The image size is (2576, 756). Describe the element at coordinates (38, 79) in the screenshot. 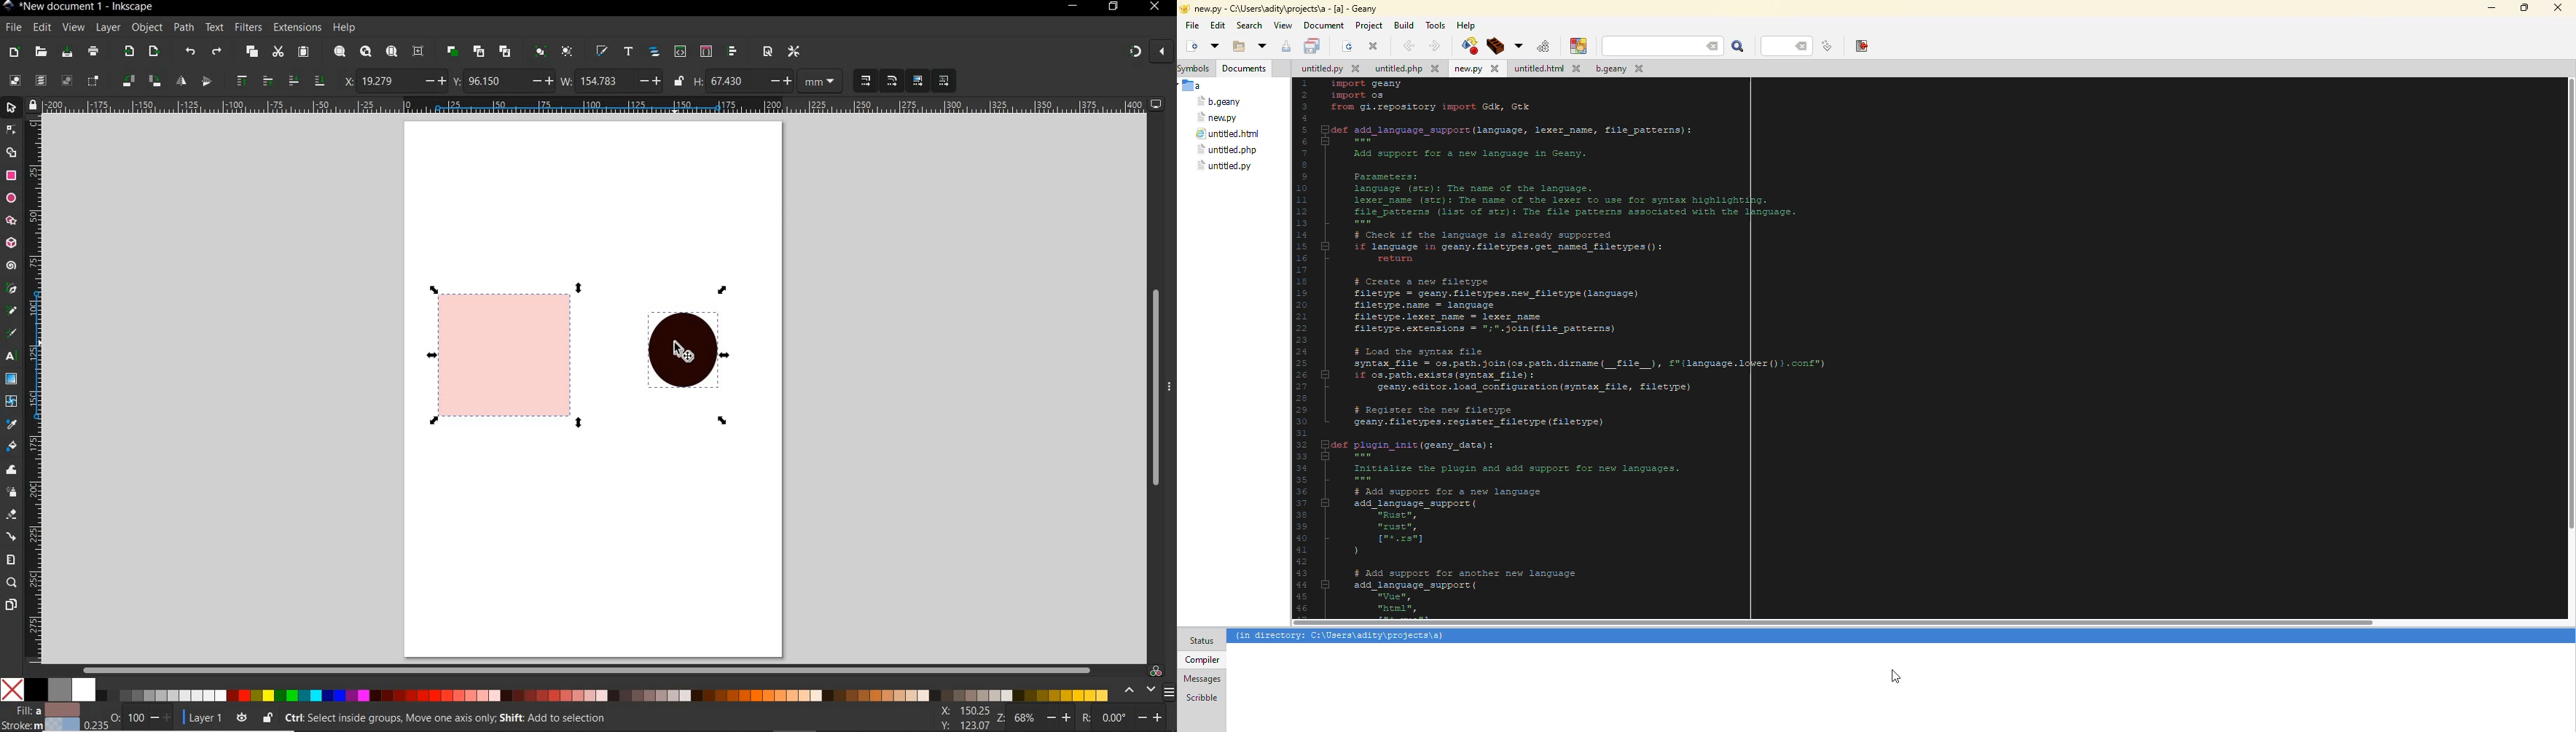

I see `select all in all layers` at that location.